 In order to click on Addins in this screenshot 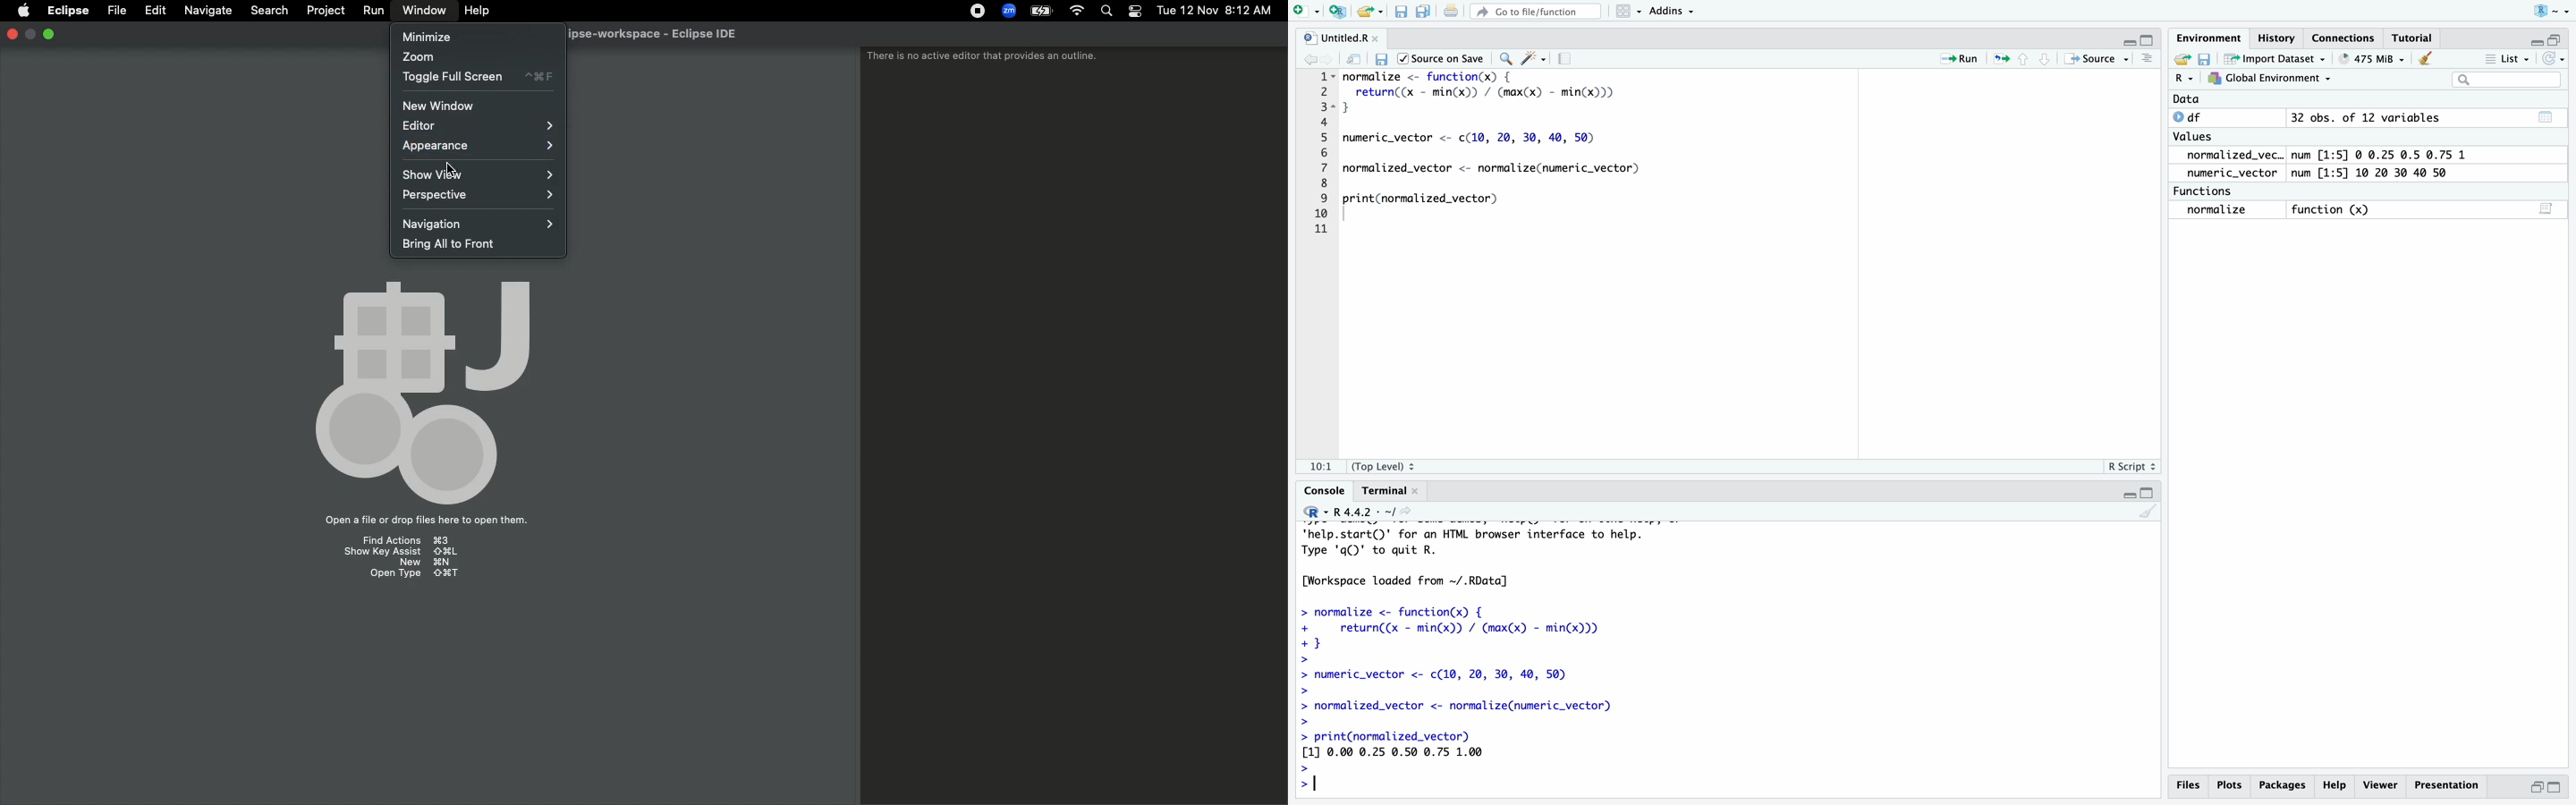, I will do `click(1678, 13)`.